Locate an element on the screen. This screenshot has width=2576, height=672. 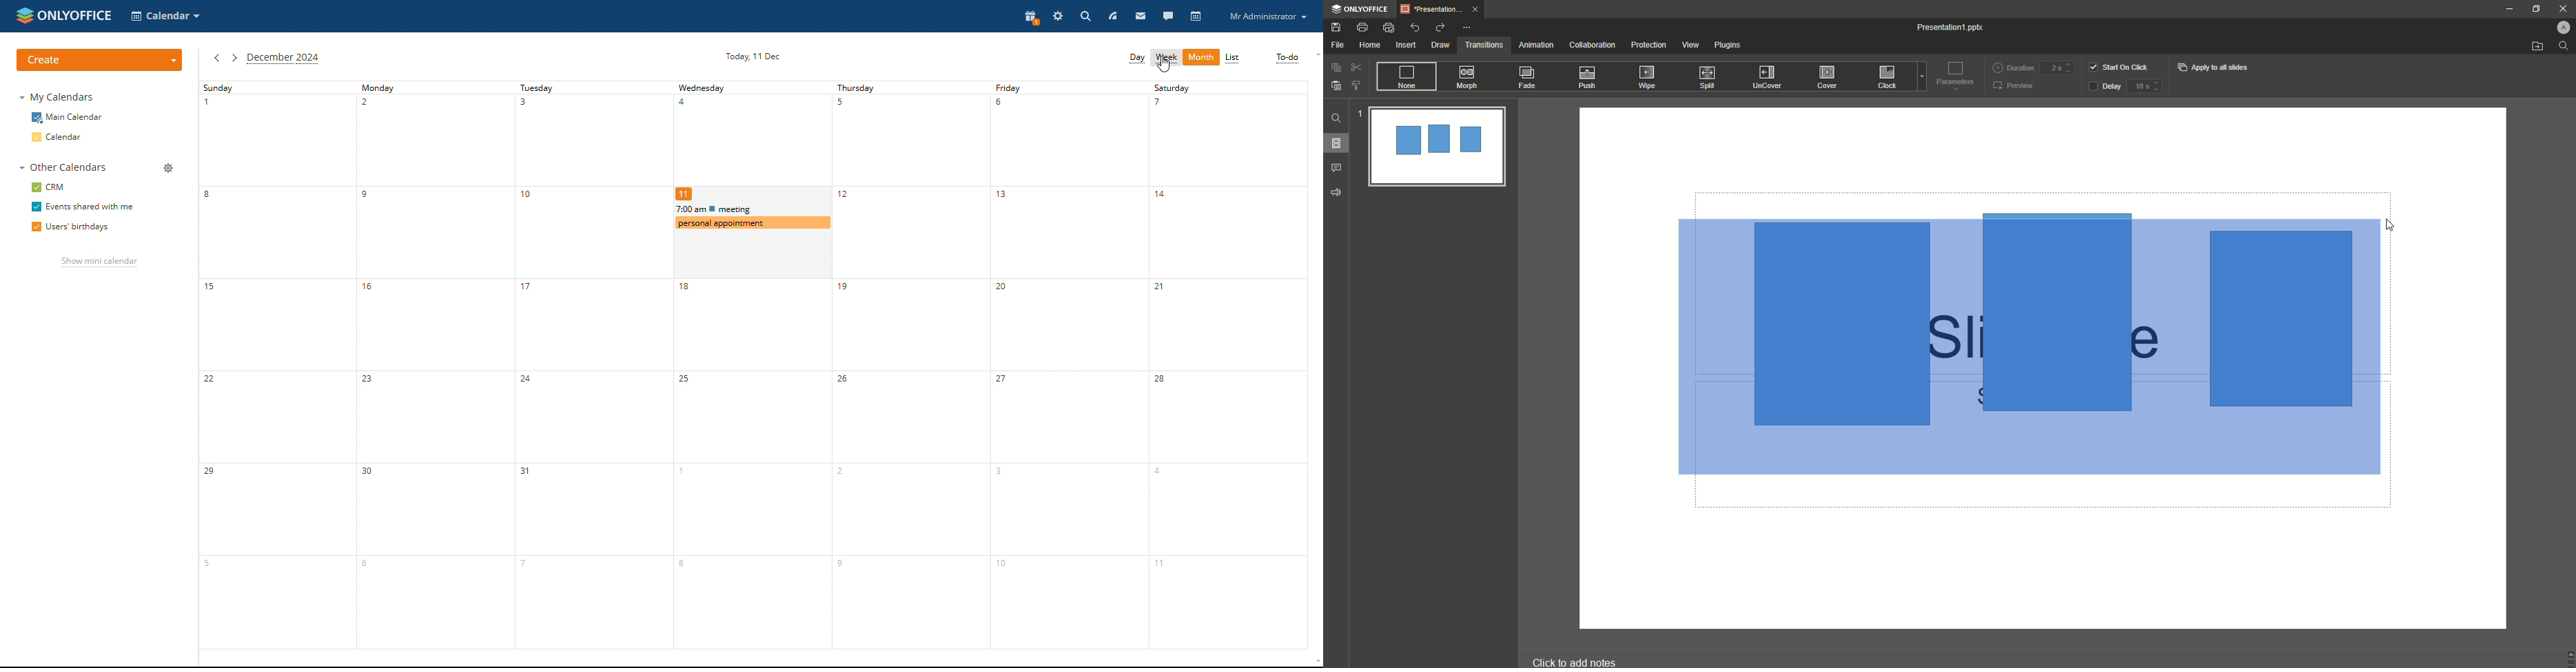
Tab 1 is located at coordinates (1443, 9).